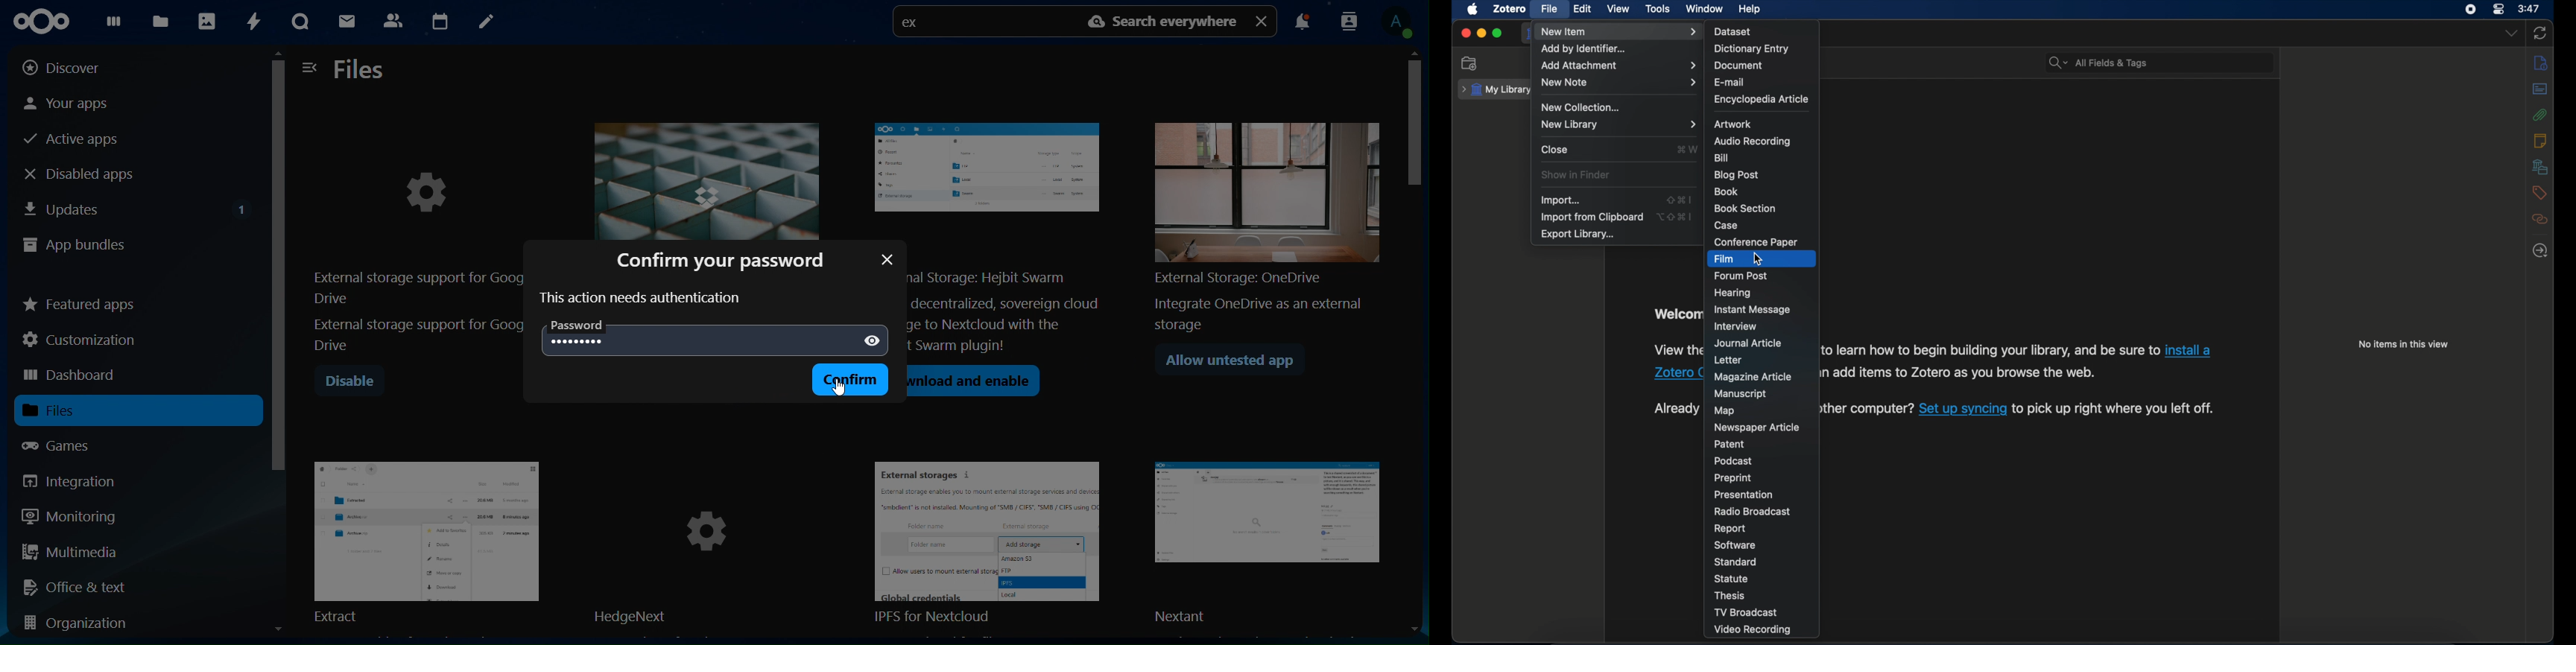  I want to click on dataset, so click(1733, 31).